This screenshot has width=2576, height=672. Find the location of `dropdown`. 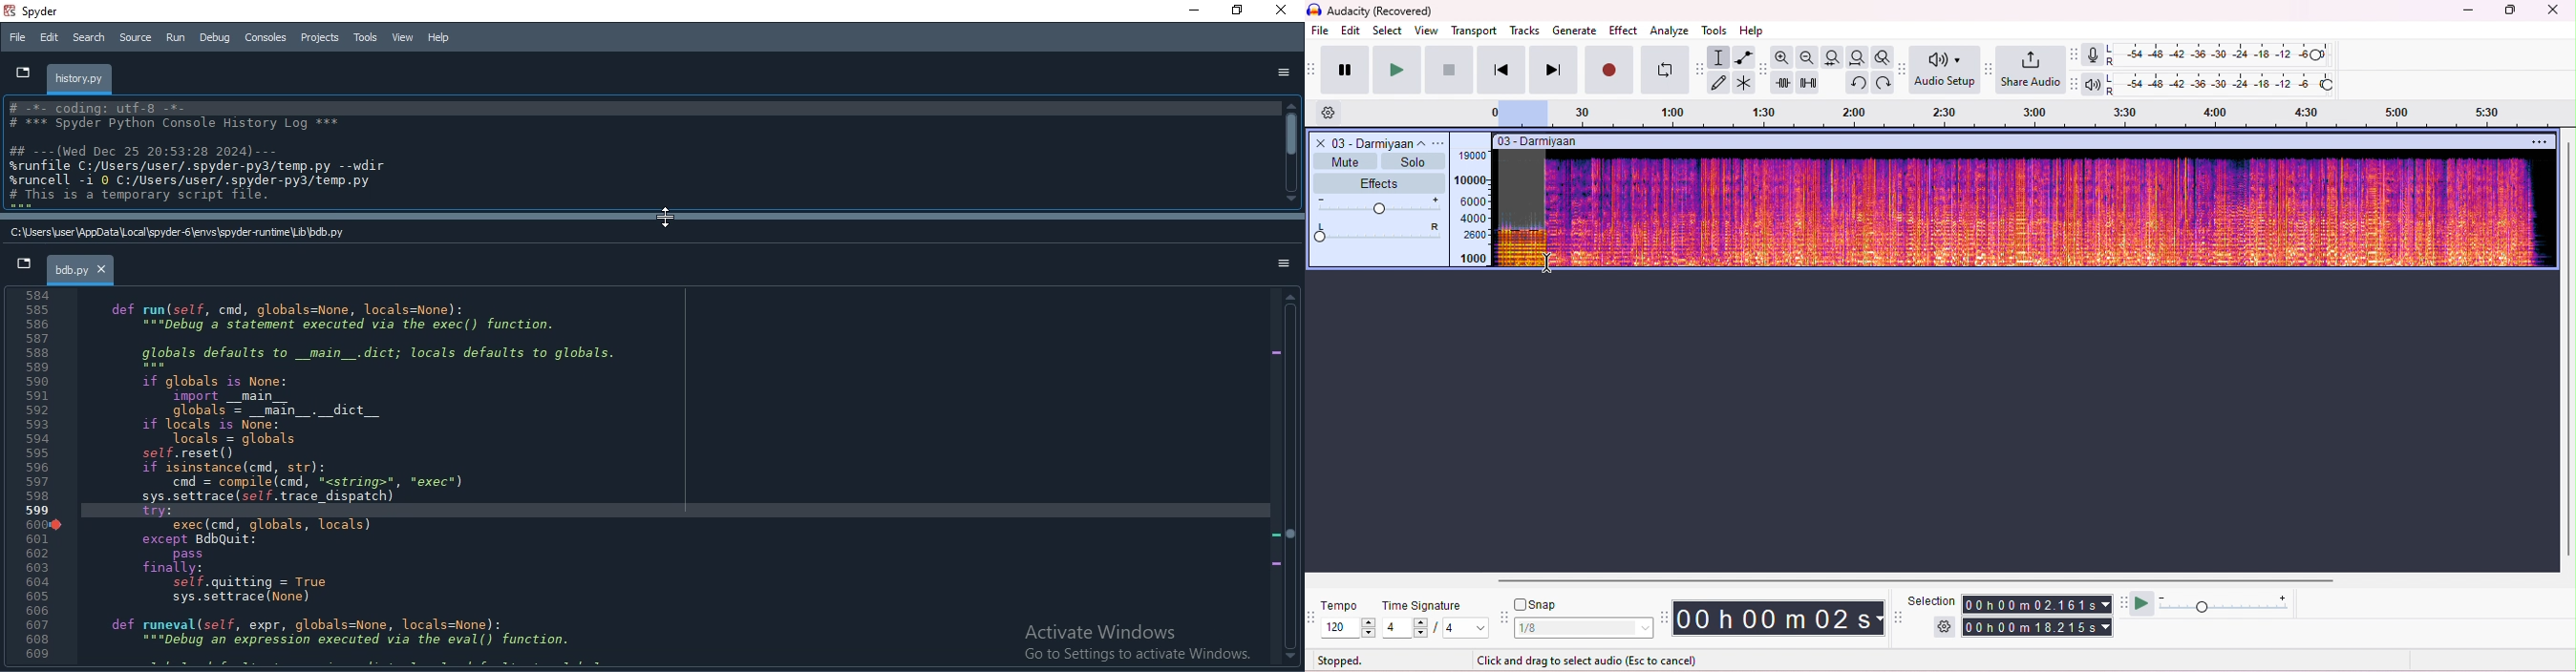

dropdown is located at coordinates (25, 267).